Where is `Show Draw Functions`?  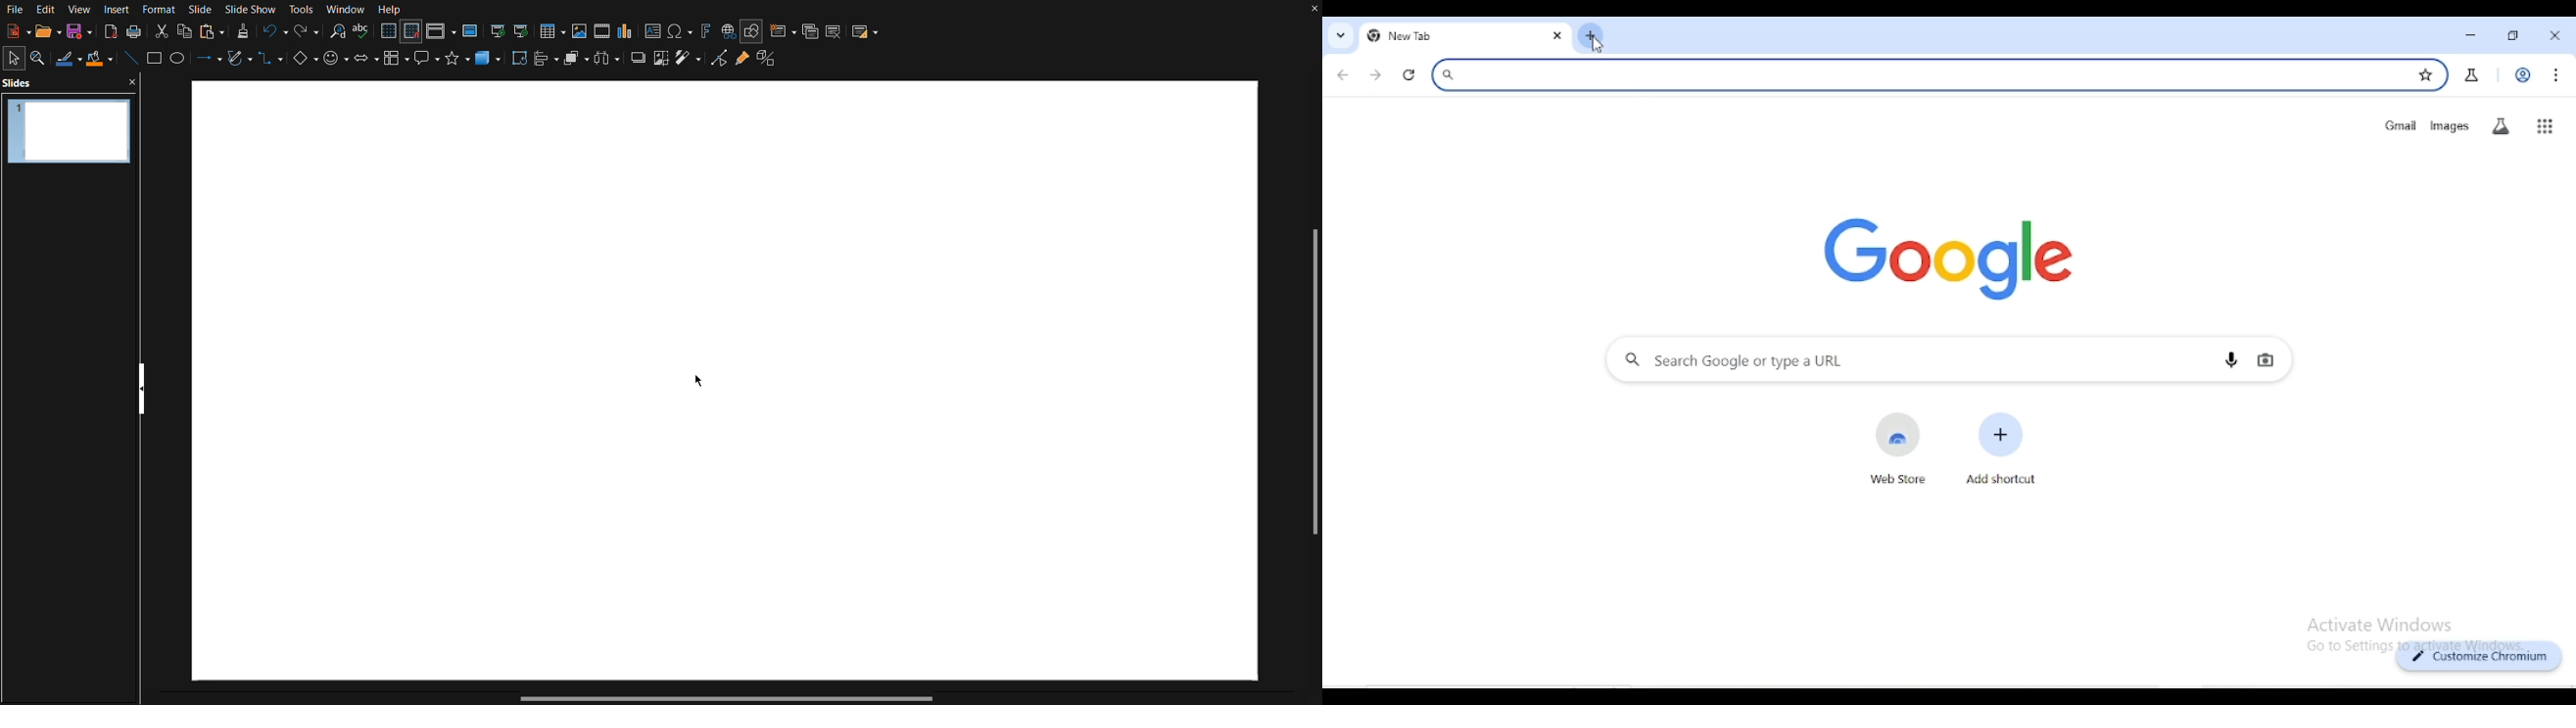
Show Draw Functions is located at coordinates (752, 30).